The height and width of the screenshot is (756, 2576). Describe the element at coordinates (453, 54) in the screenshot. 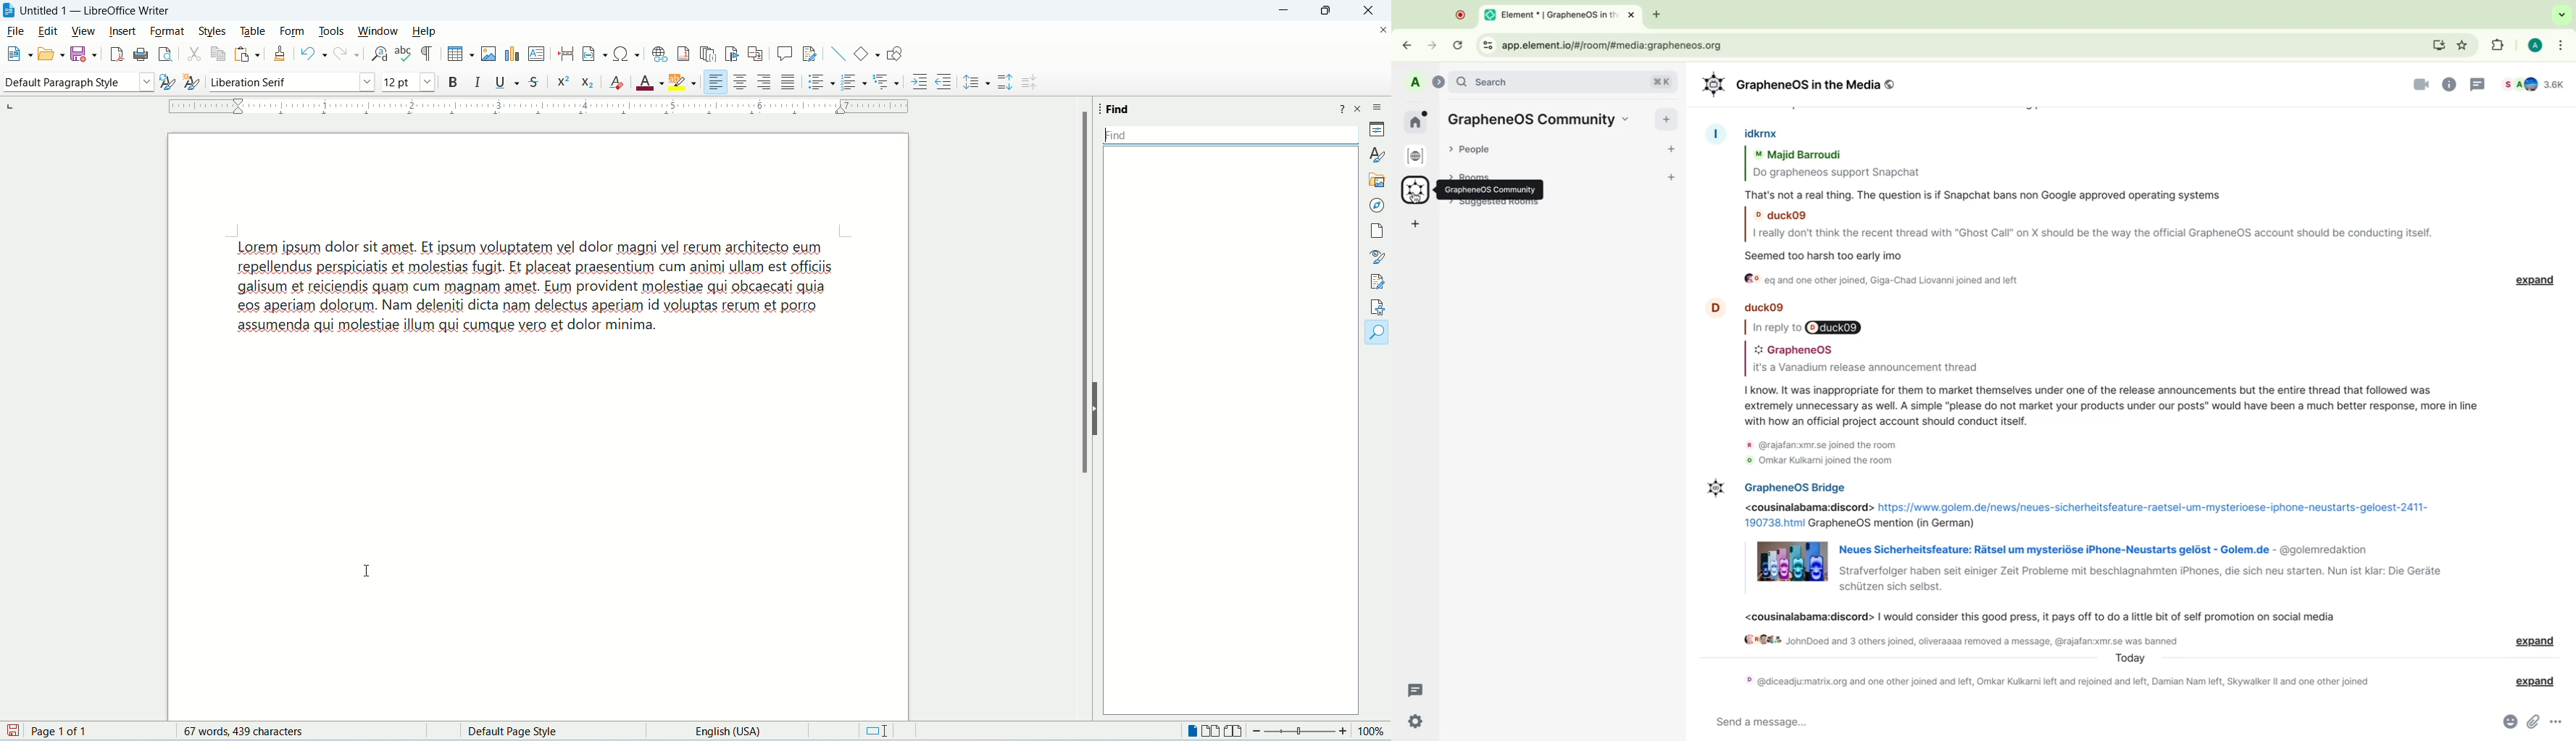

I see `insert table` at that location.